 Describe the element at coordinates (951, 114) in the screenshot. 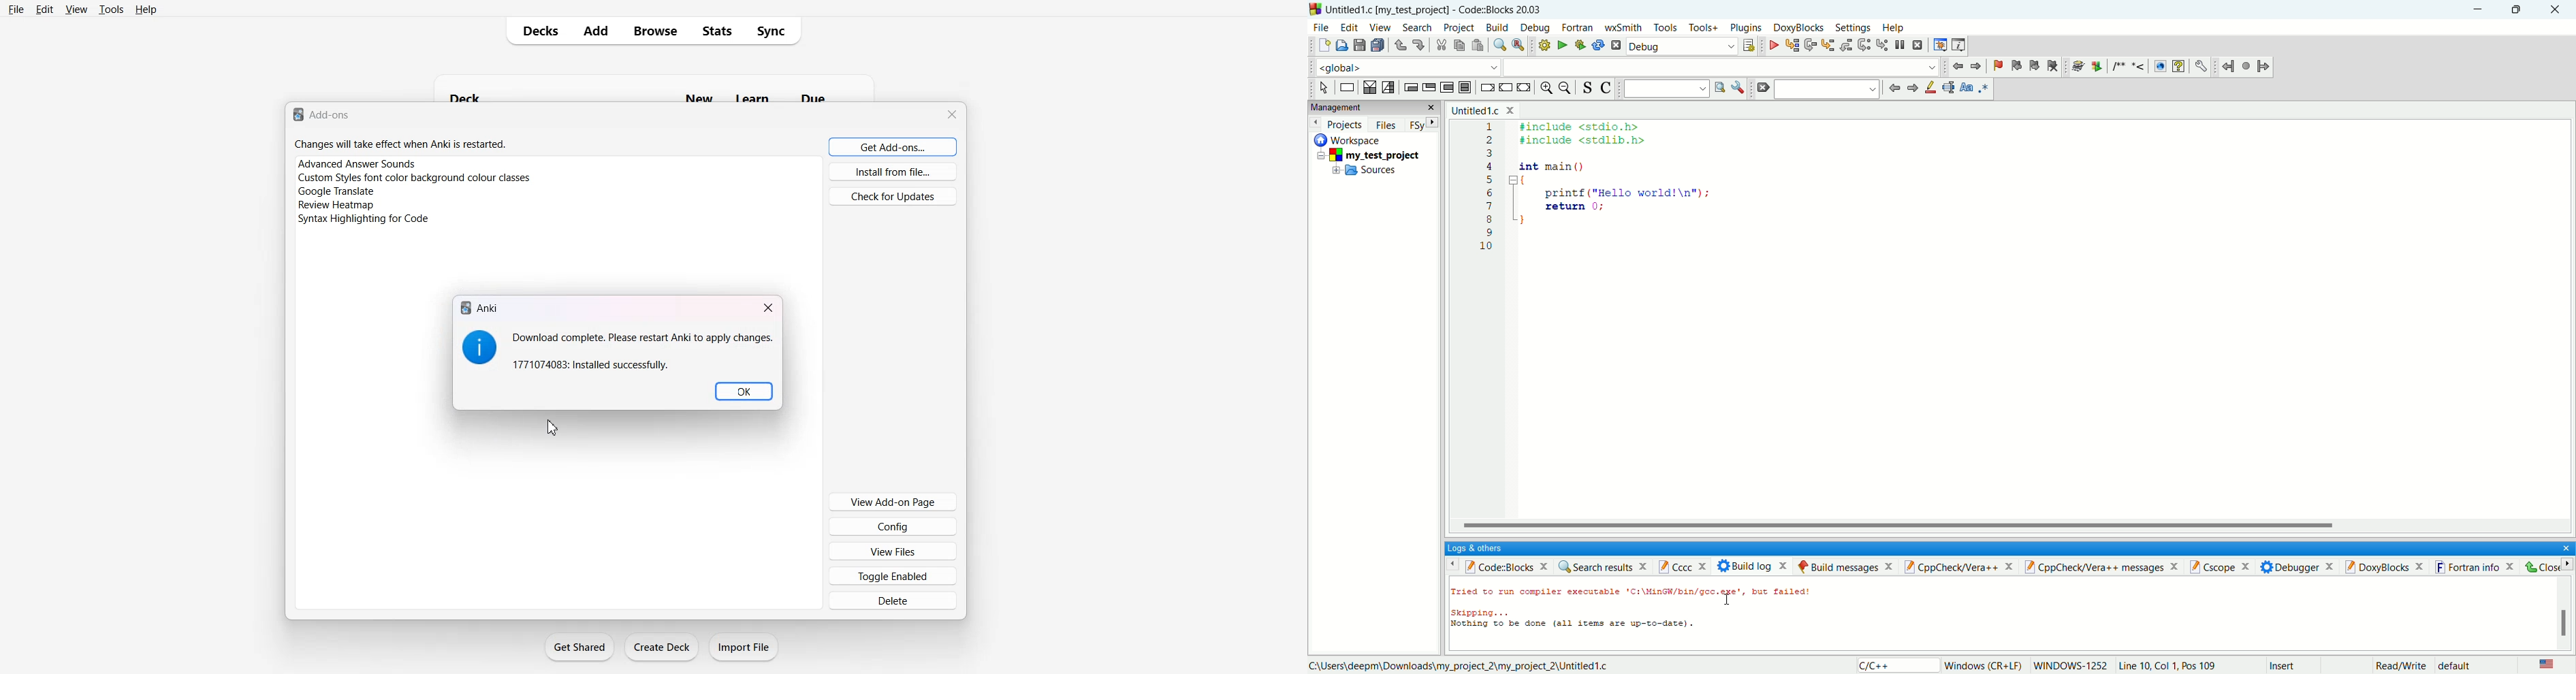

I see `Close` at that location.